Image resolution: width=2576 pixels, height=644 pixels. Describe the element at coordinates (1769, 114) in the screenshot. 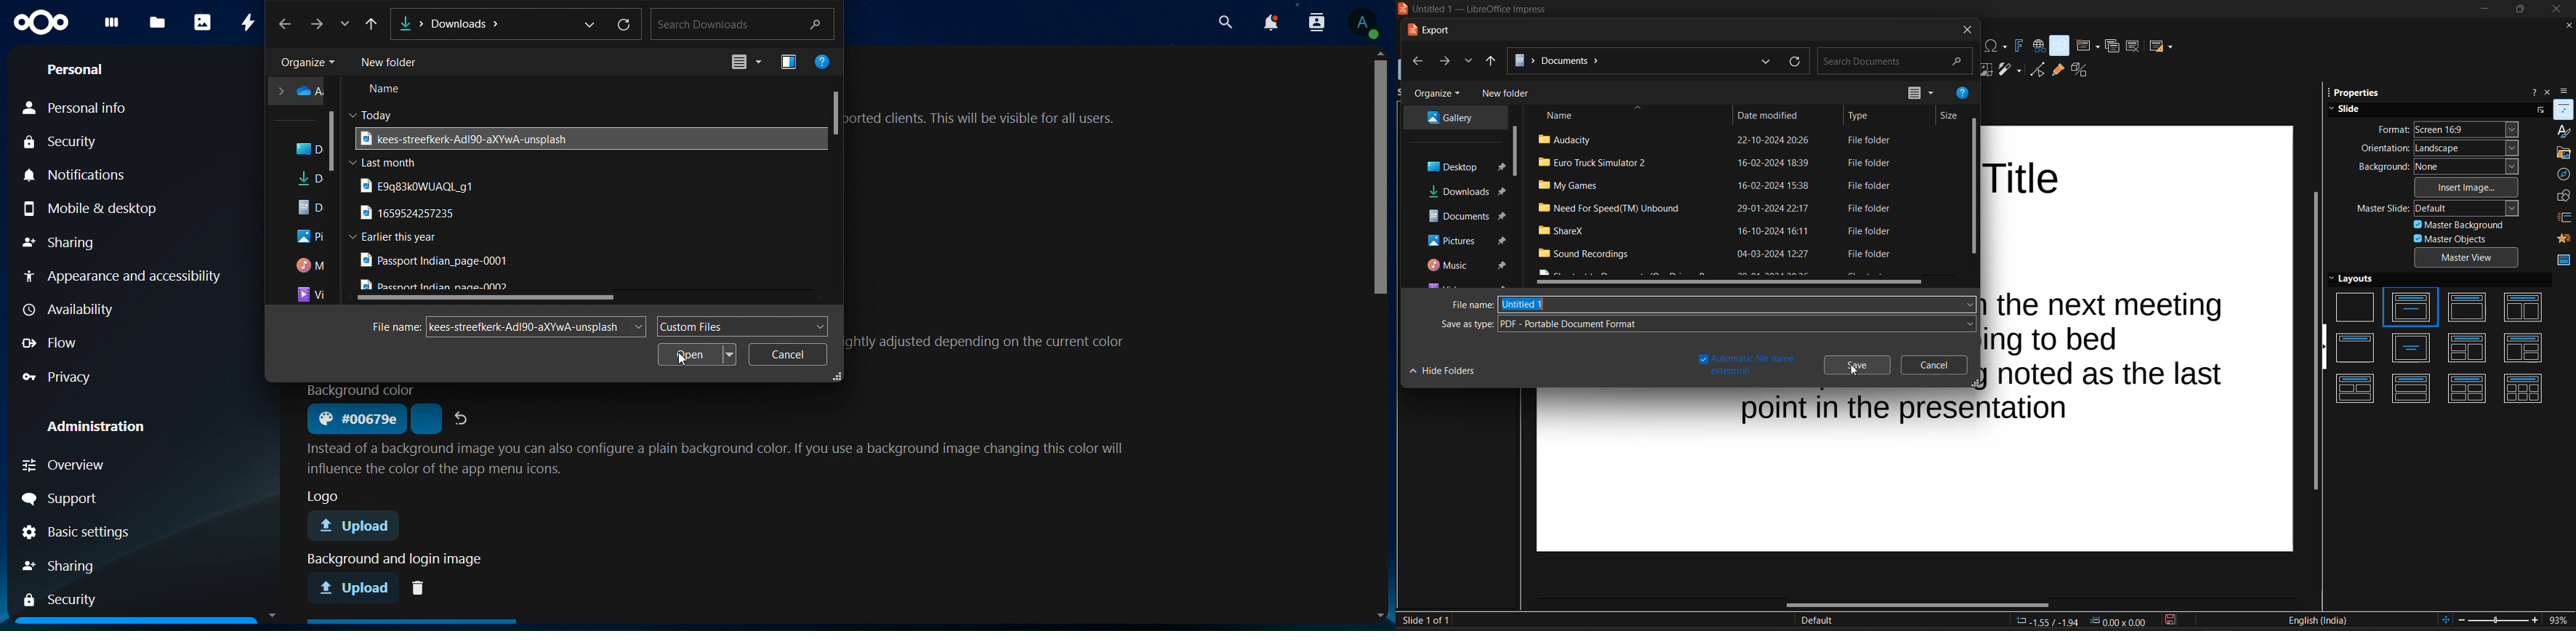

I see `date modified` at that location.